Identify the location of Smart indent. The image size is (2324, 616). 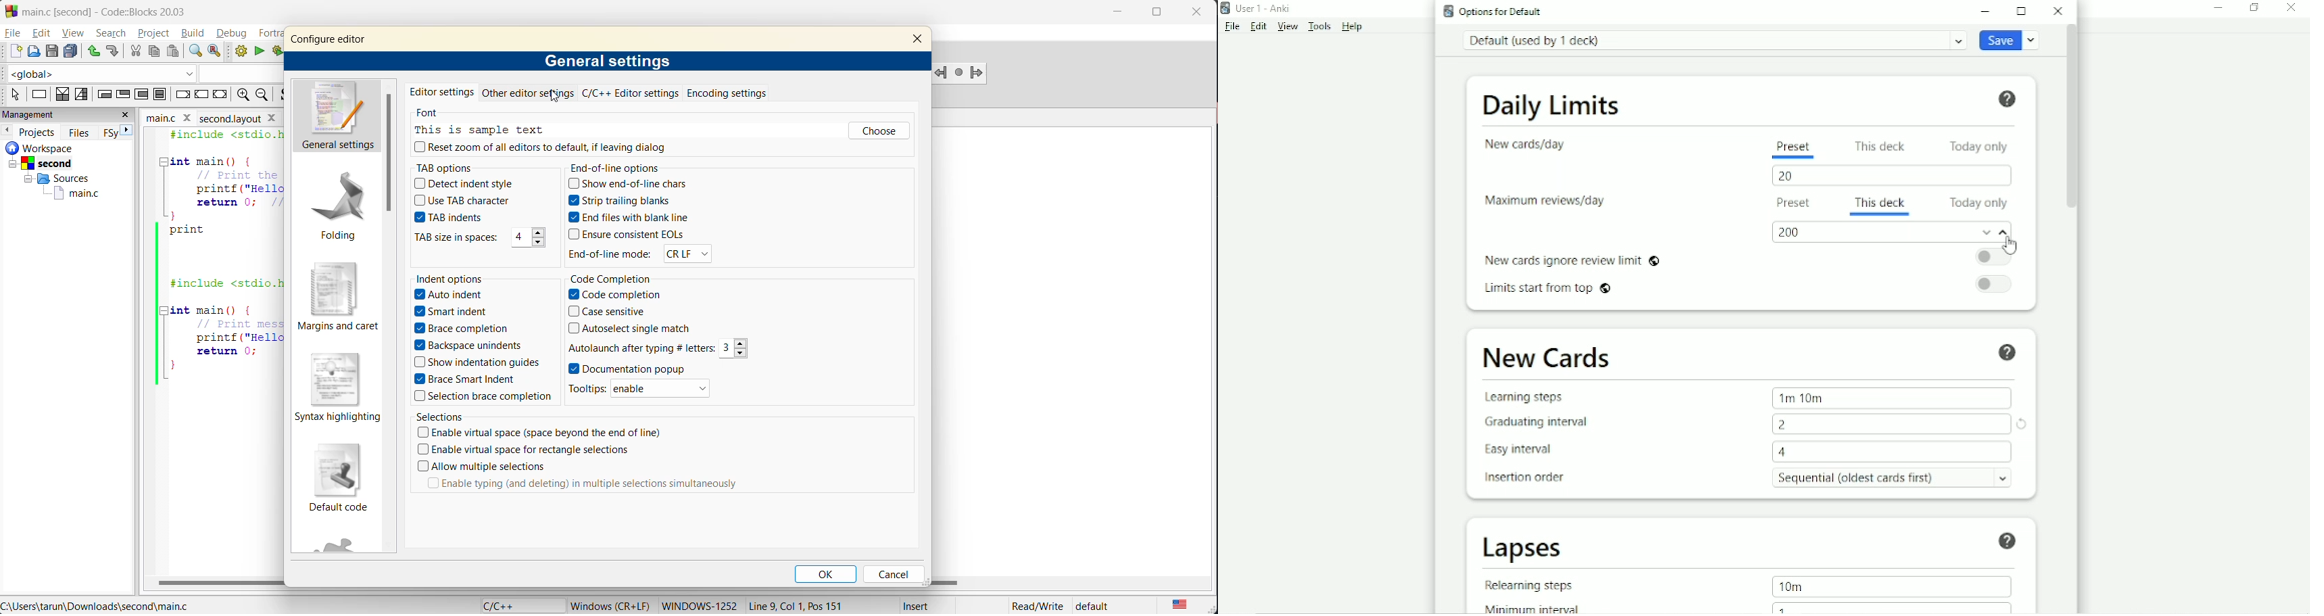
(449, 311).